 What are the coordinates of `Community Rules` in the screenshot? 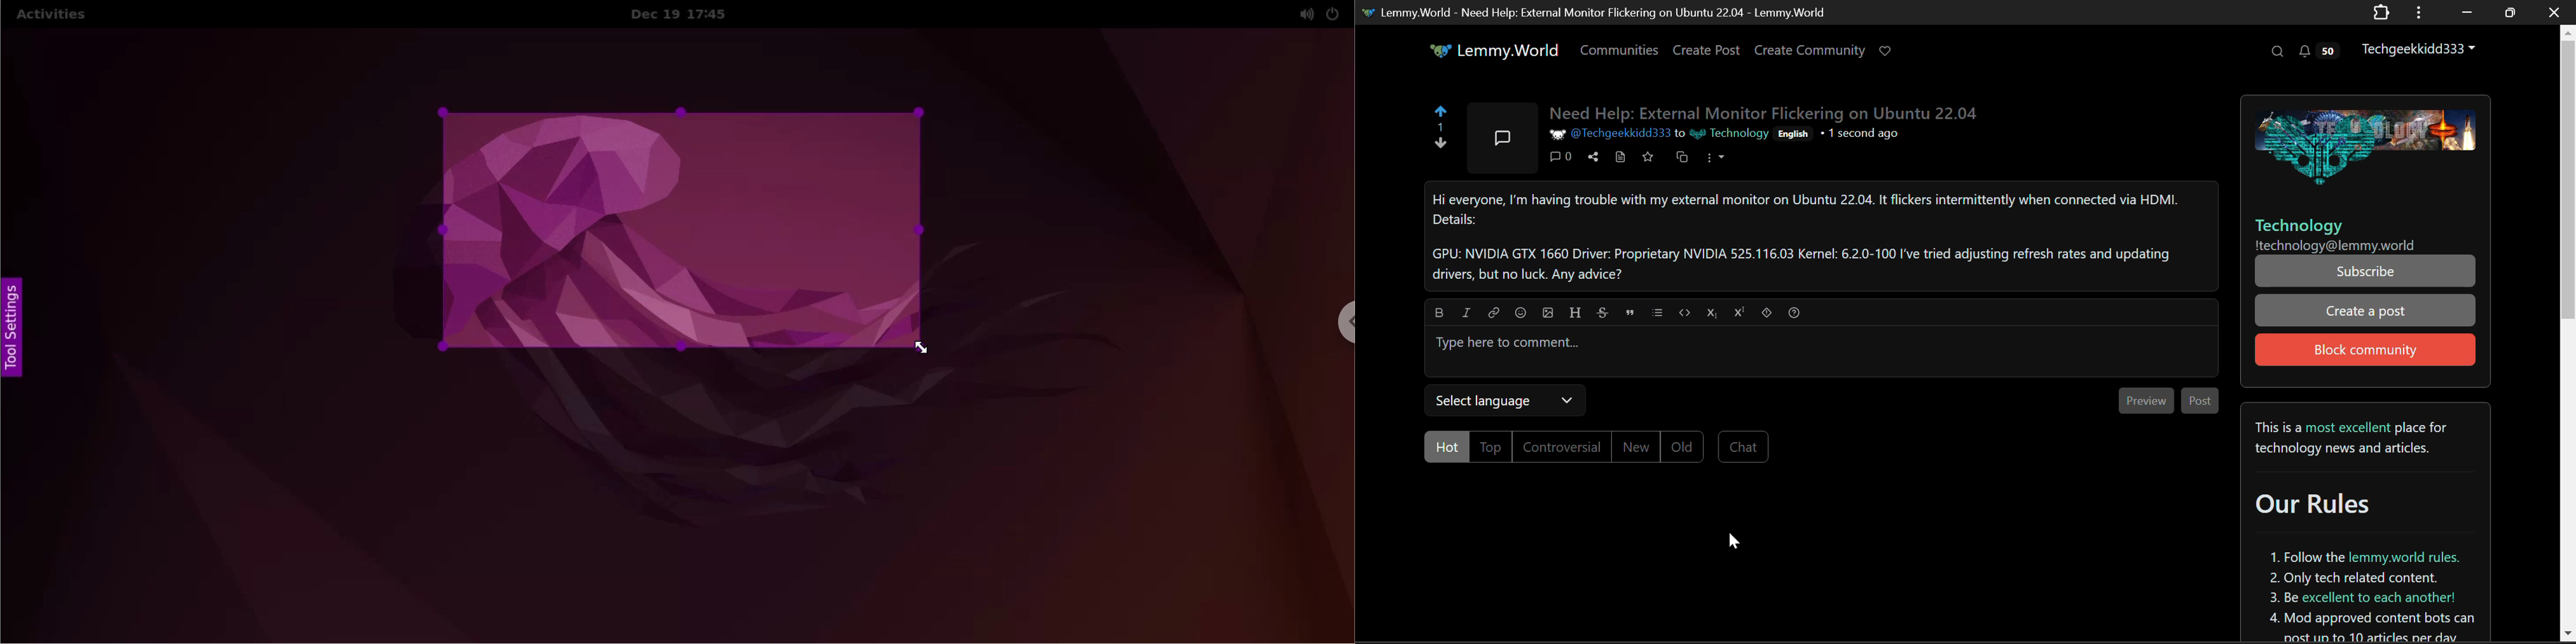 It's located at (2366, 524).